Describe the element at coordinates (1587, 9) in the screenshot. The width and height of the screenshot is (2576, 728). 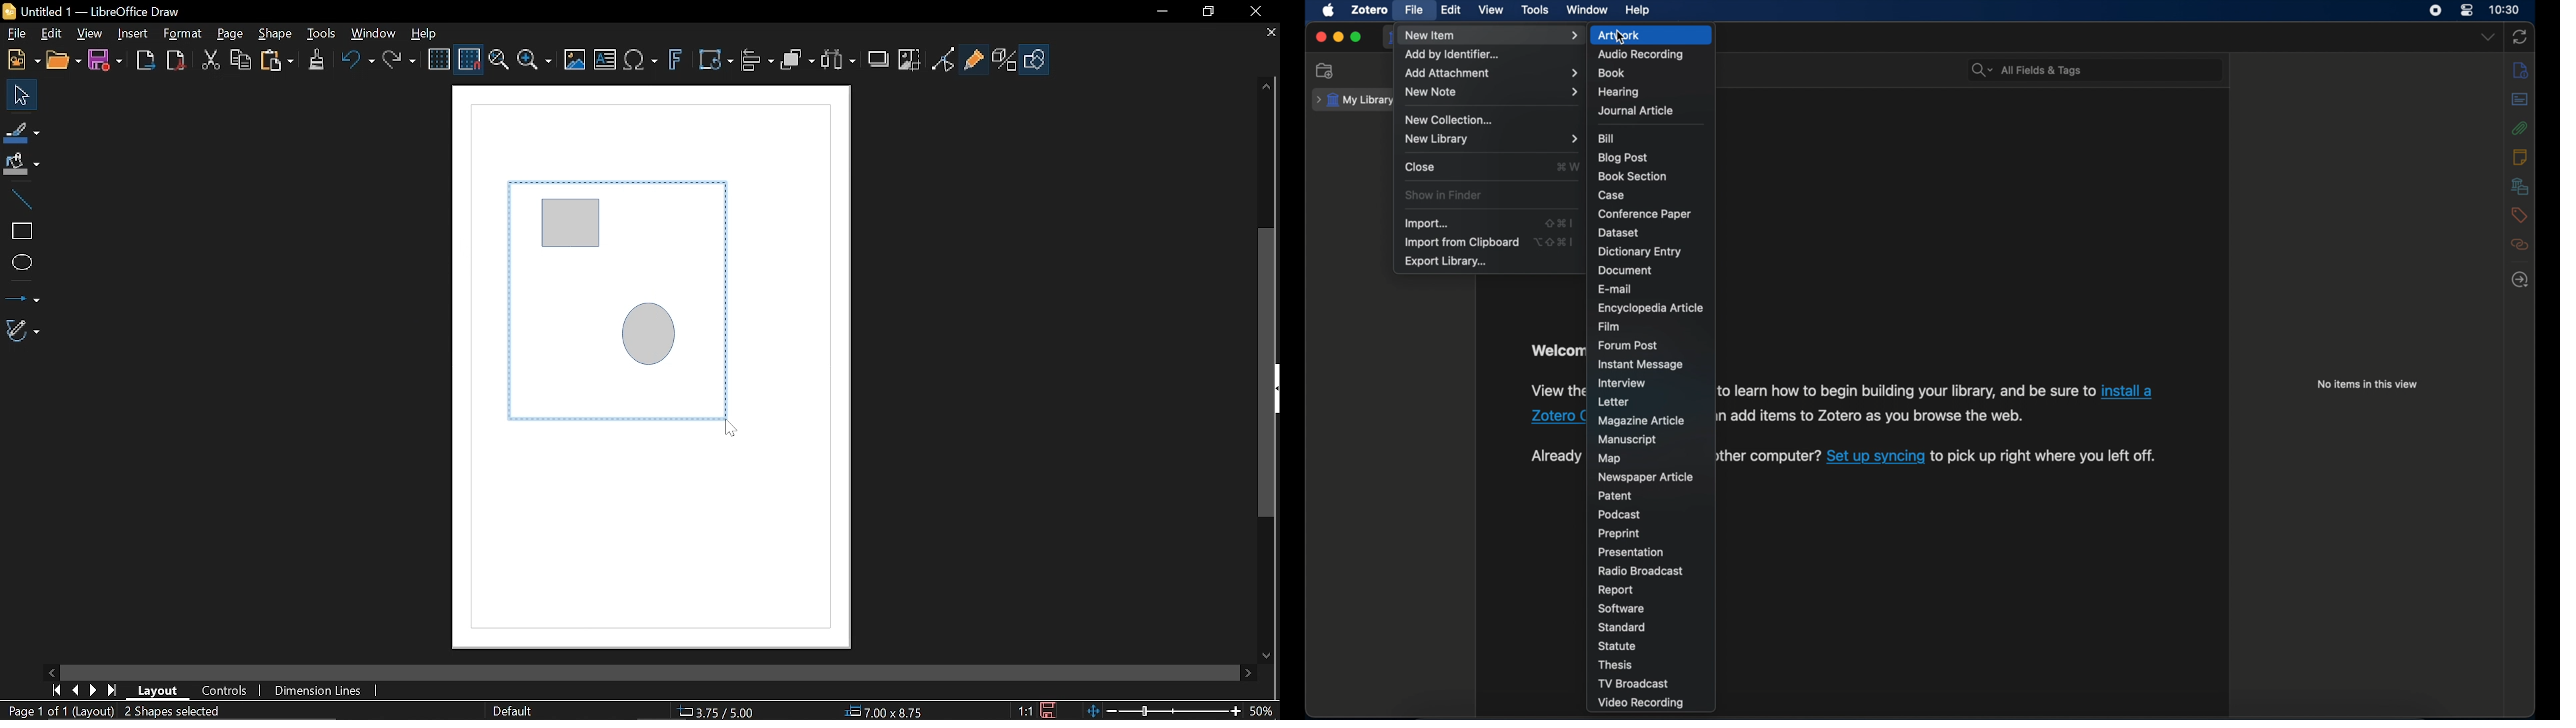
I see `window` at that location.